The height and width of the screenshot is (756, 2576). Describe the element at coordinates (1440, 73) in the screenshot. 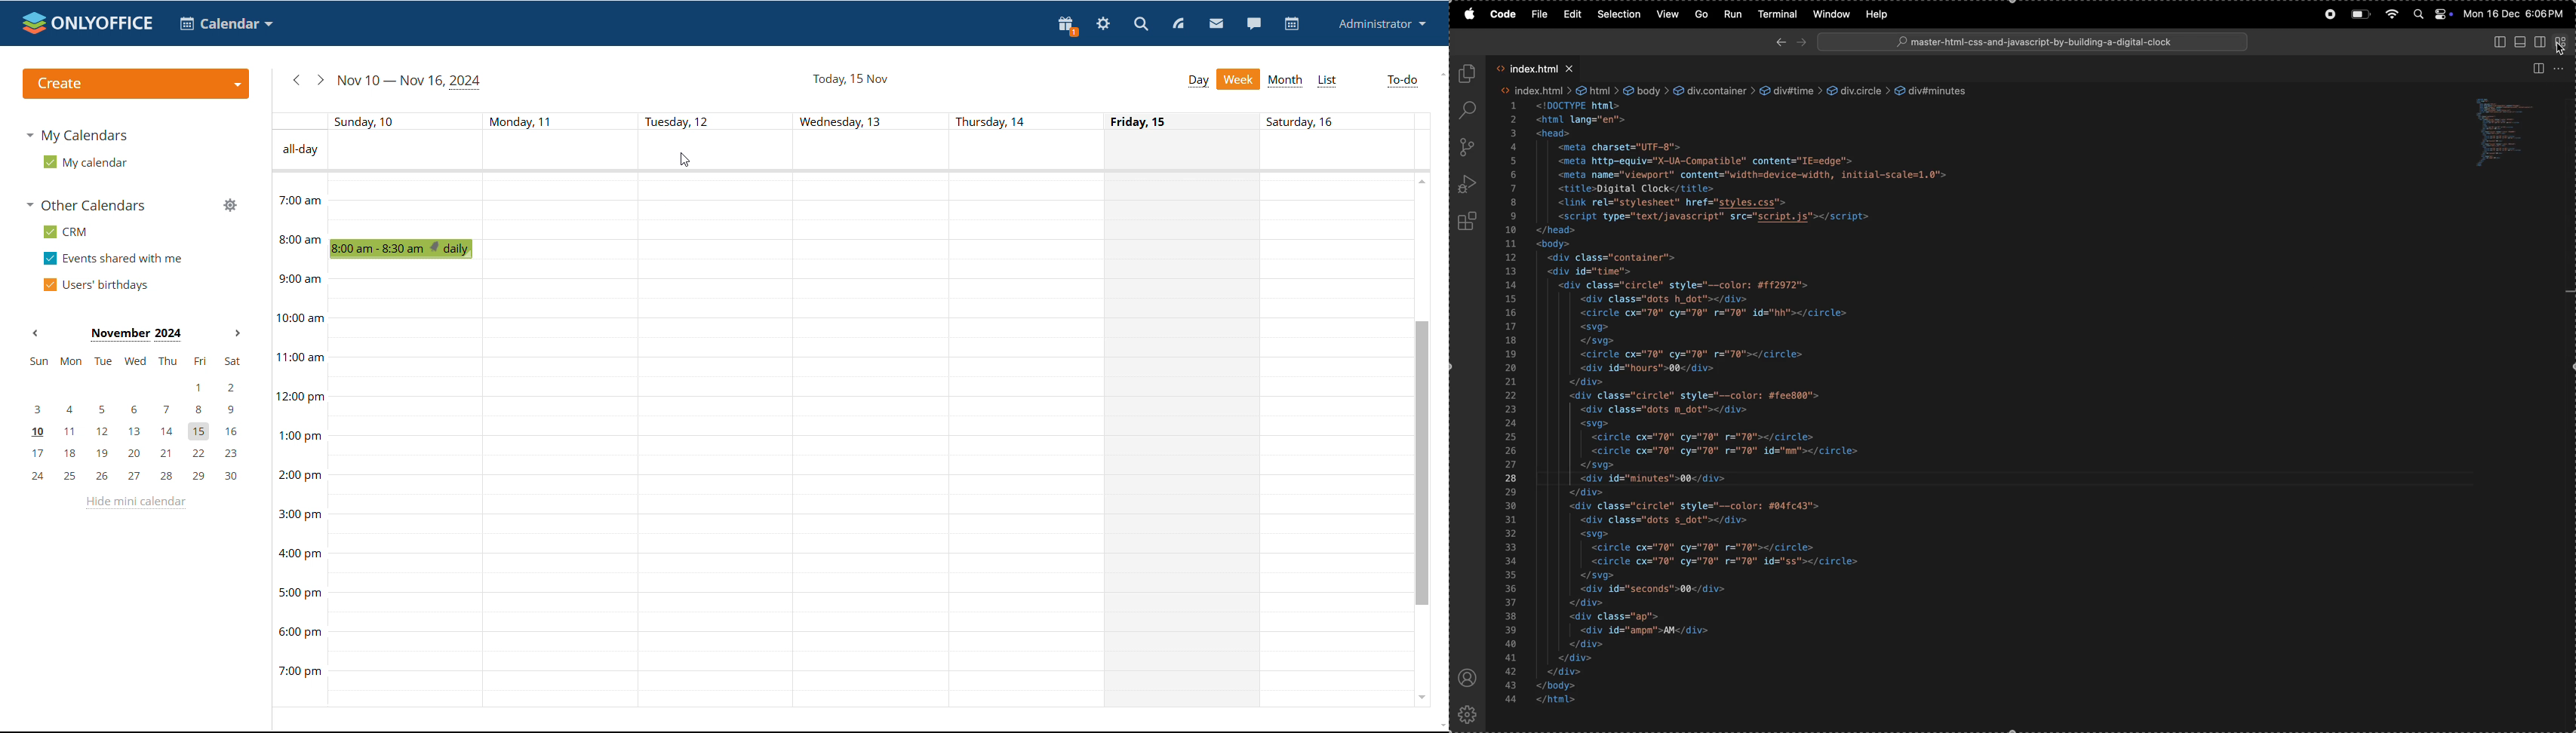

I see `scroll up` at that location.